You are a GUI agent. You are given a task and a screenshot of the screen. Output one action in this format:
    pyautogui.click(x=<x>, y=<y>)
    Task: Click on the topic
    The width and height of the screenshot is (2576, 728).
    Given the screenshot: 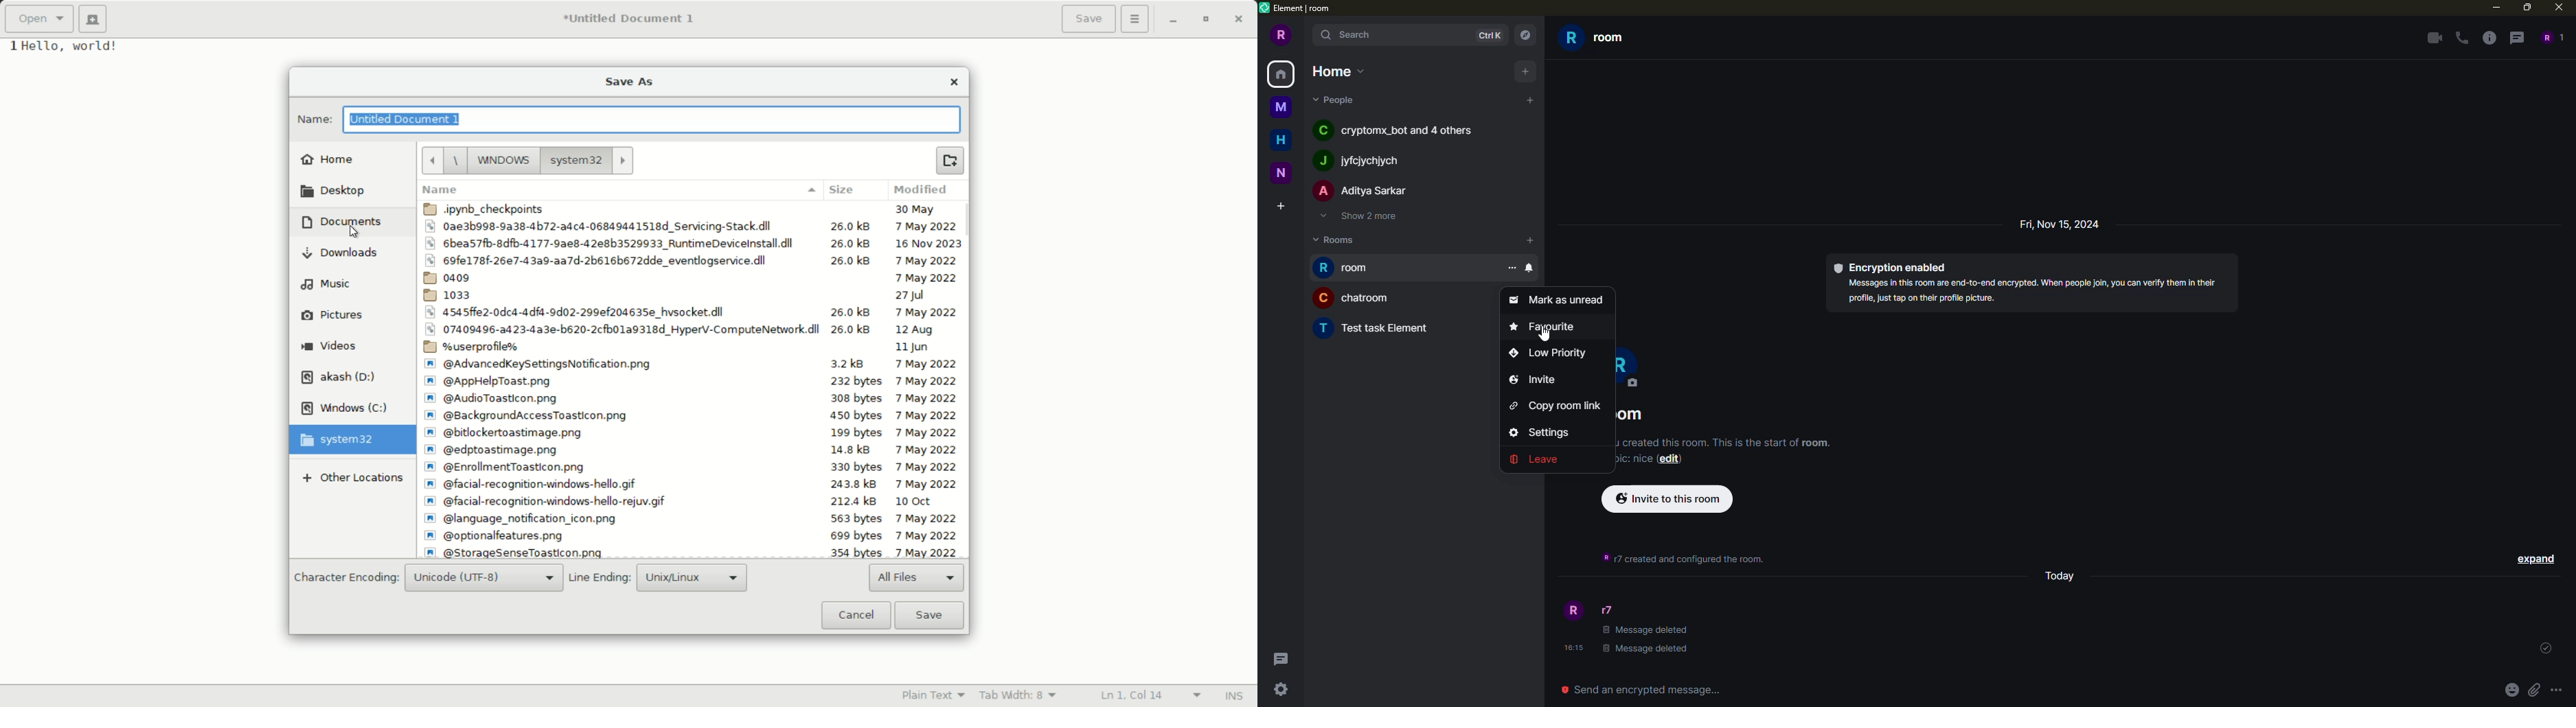 What is the action you would take?
    pyautogui.click(x=1638, y=460)
    